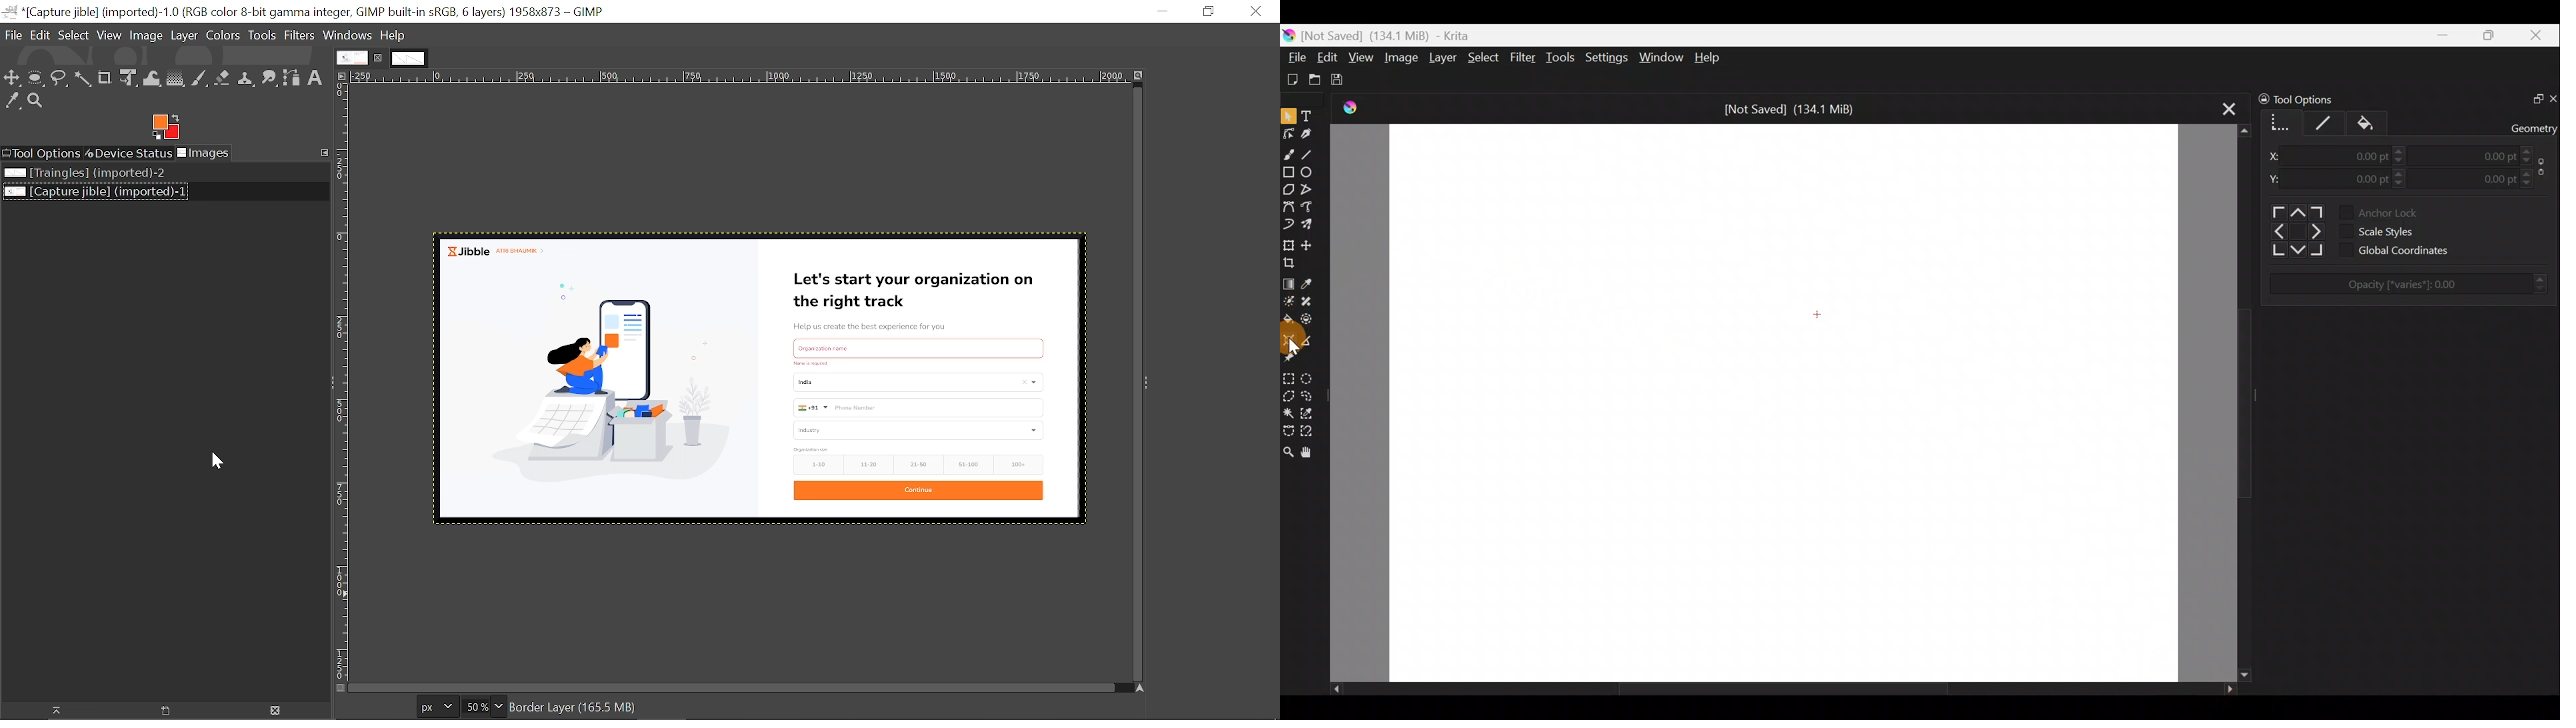 This screenshot has width=2576, height=728. Describe the element at coordinates (105, 78) in the screenshot. I see `Crop tool` at that location.